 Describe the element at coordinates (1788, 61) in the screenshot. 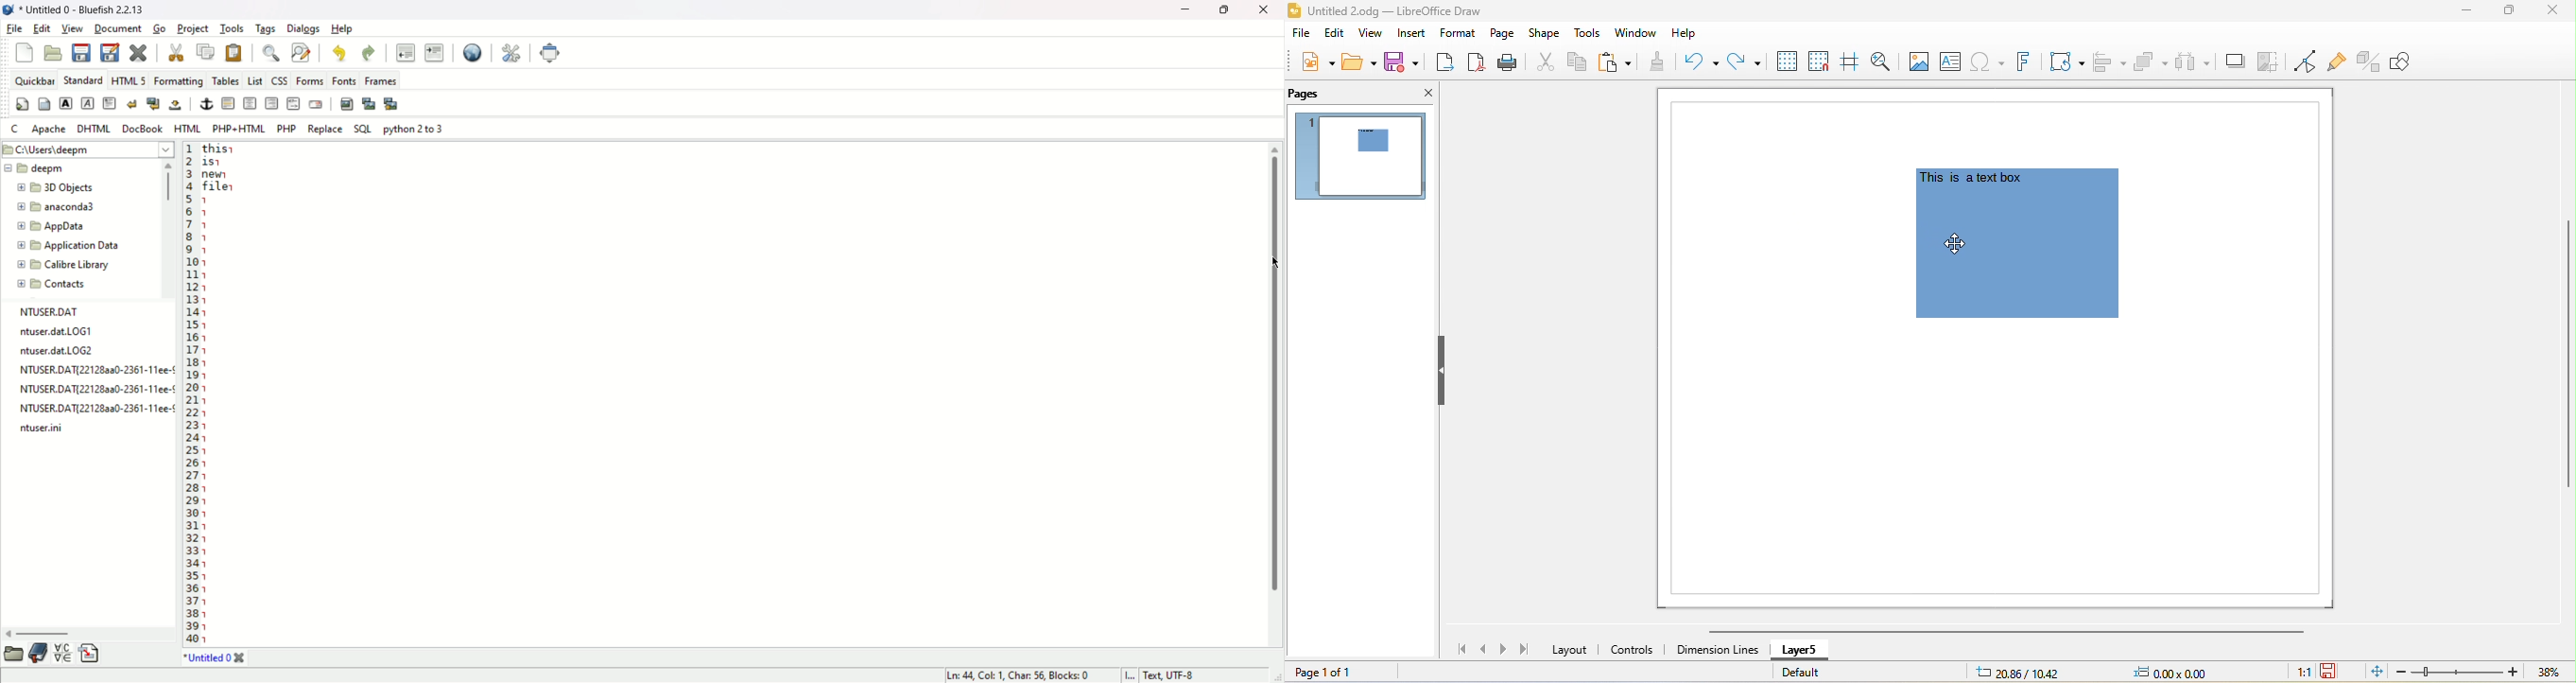

I see `display grid` at that location.